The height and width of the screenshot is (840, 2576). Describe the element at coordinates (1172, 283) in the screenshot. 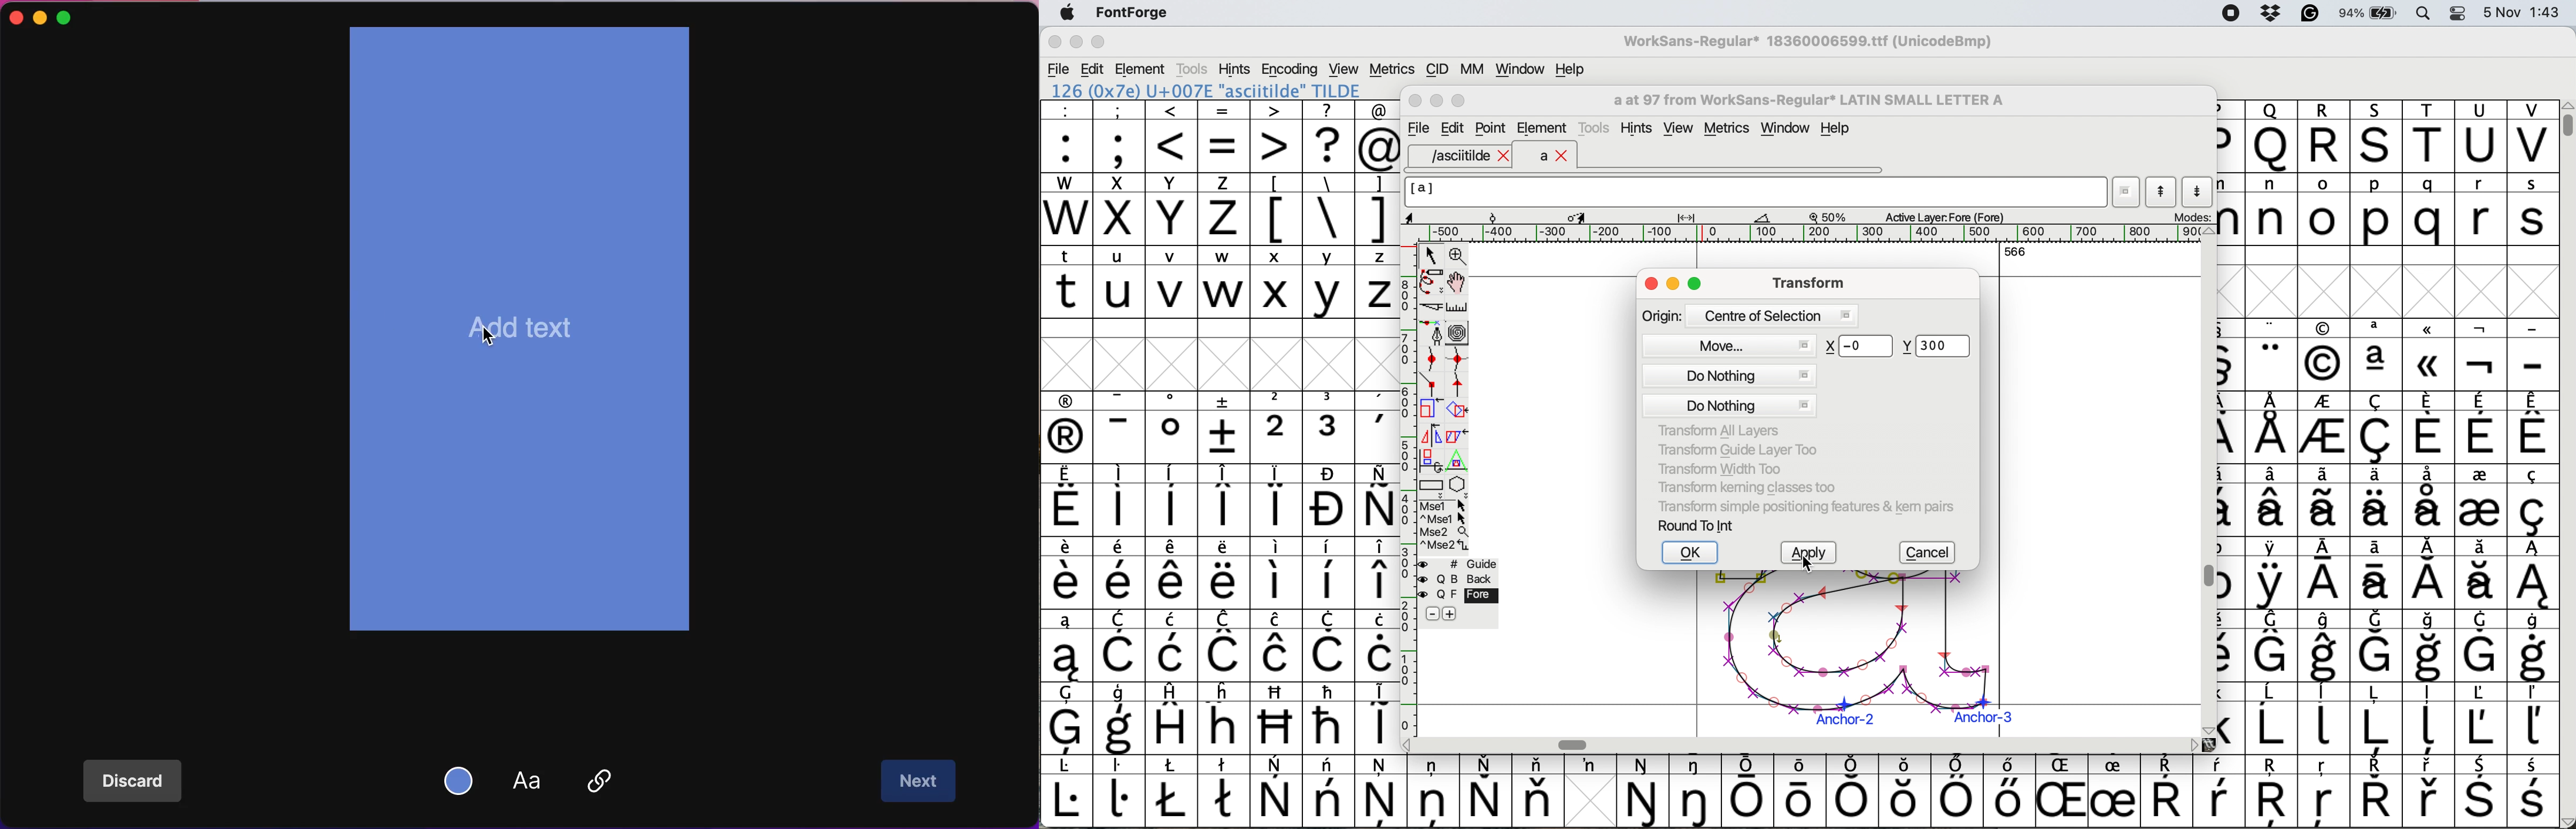

I see `v` at that location.